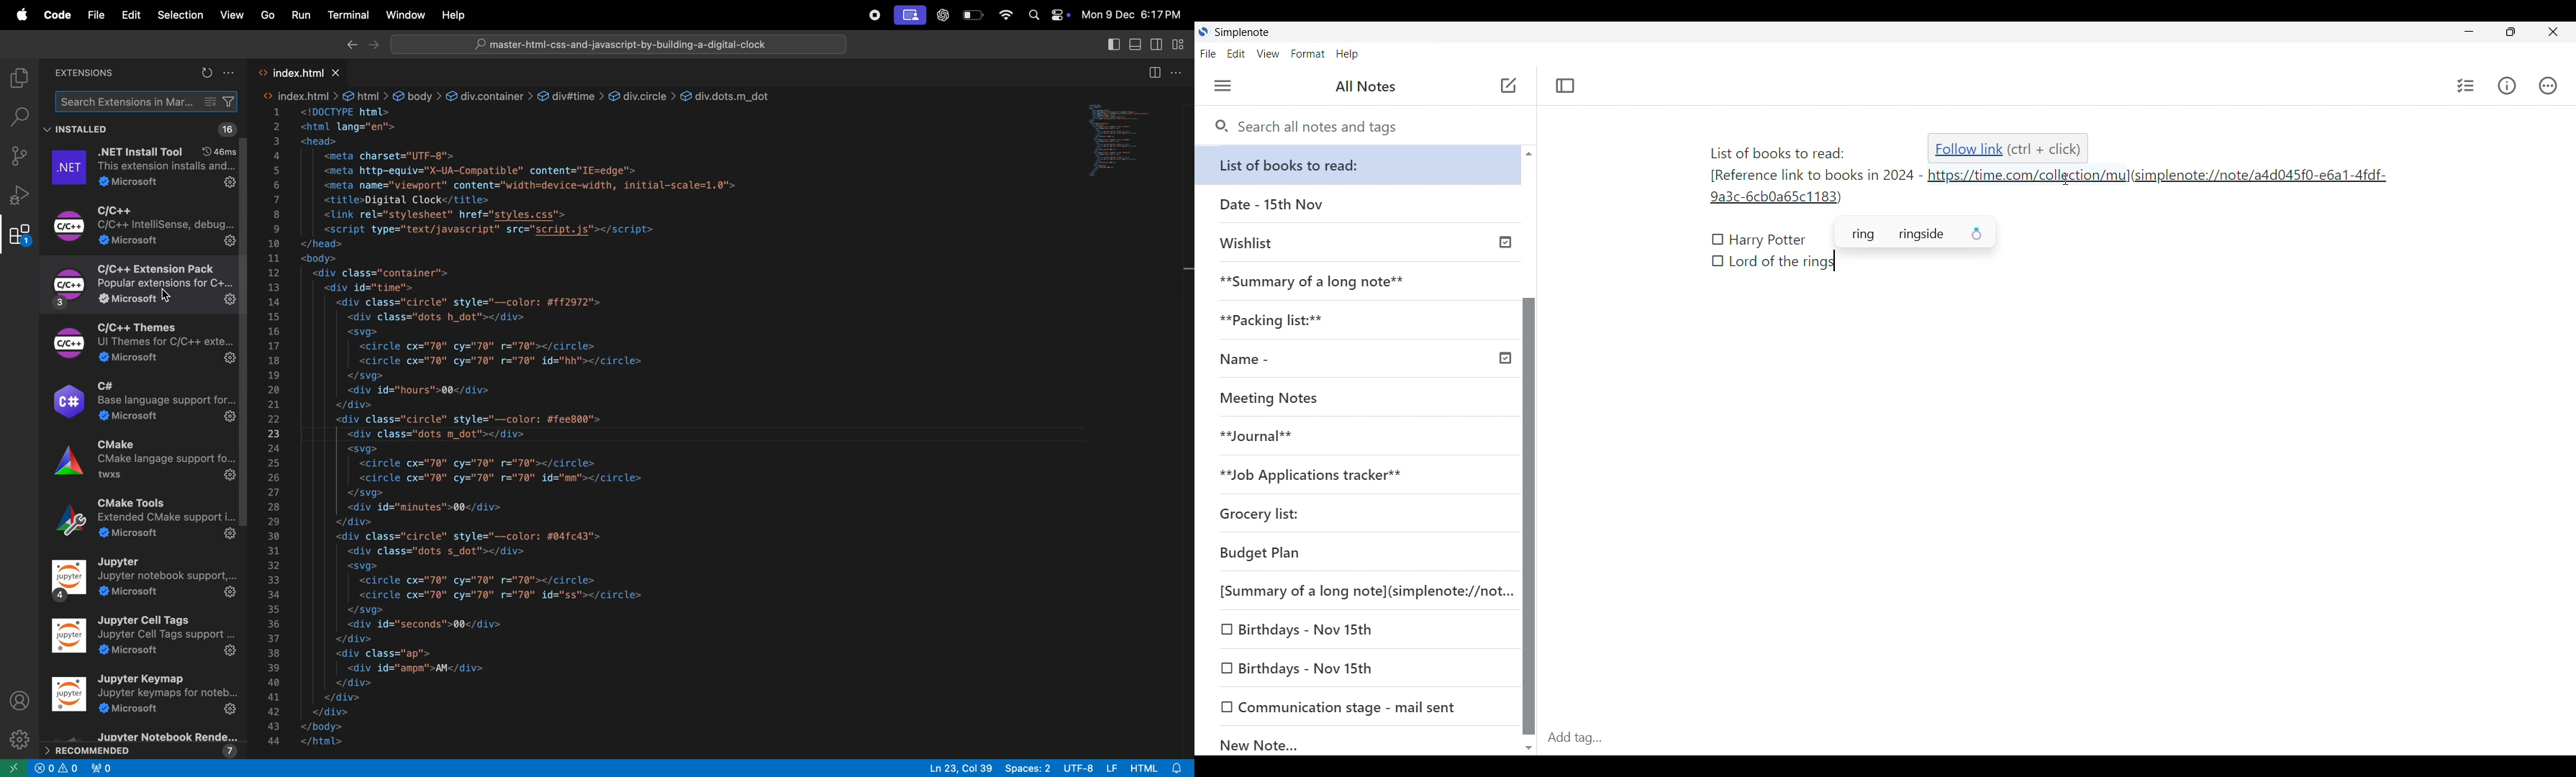  Describe the element at coordinates (1127, 143) in the screenshot. I see `code block` at that location.